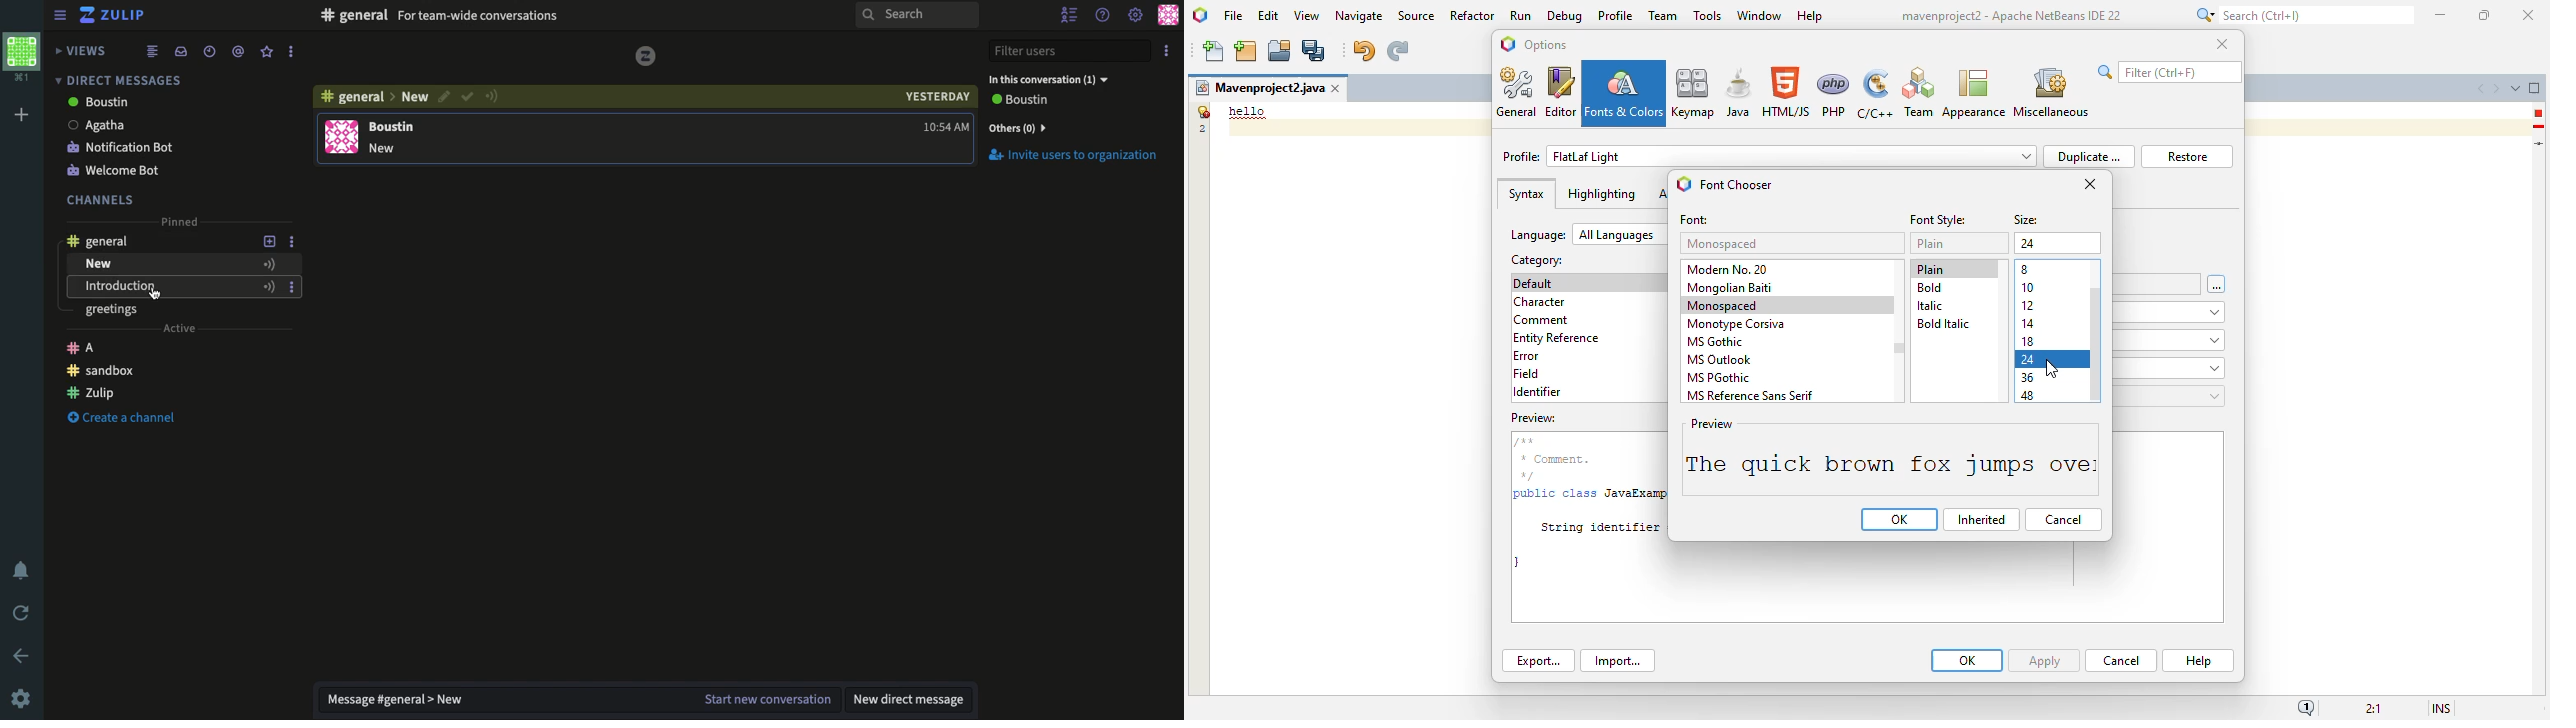 The height and width of the screenshot is (728, 2576). I want to click on highlighting, so click(1601, 194).